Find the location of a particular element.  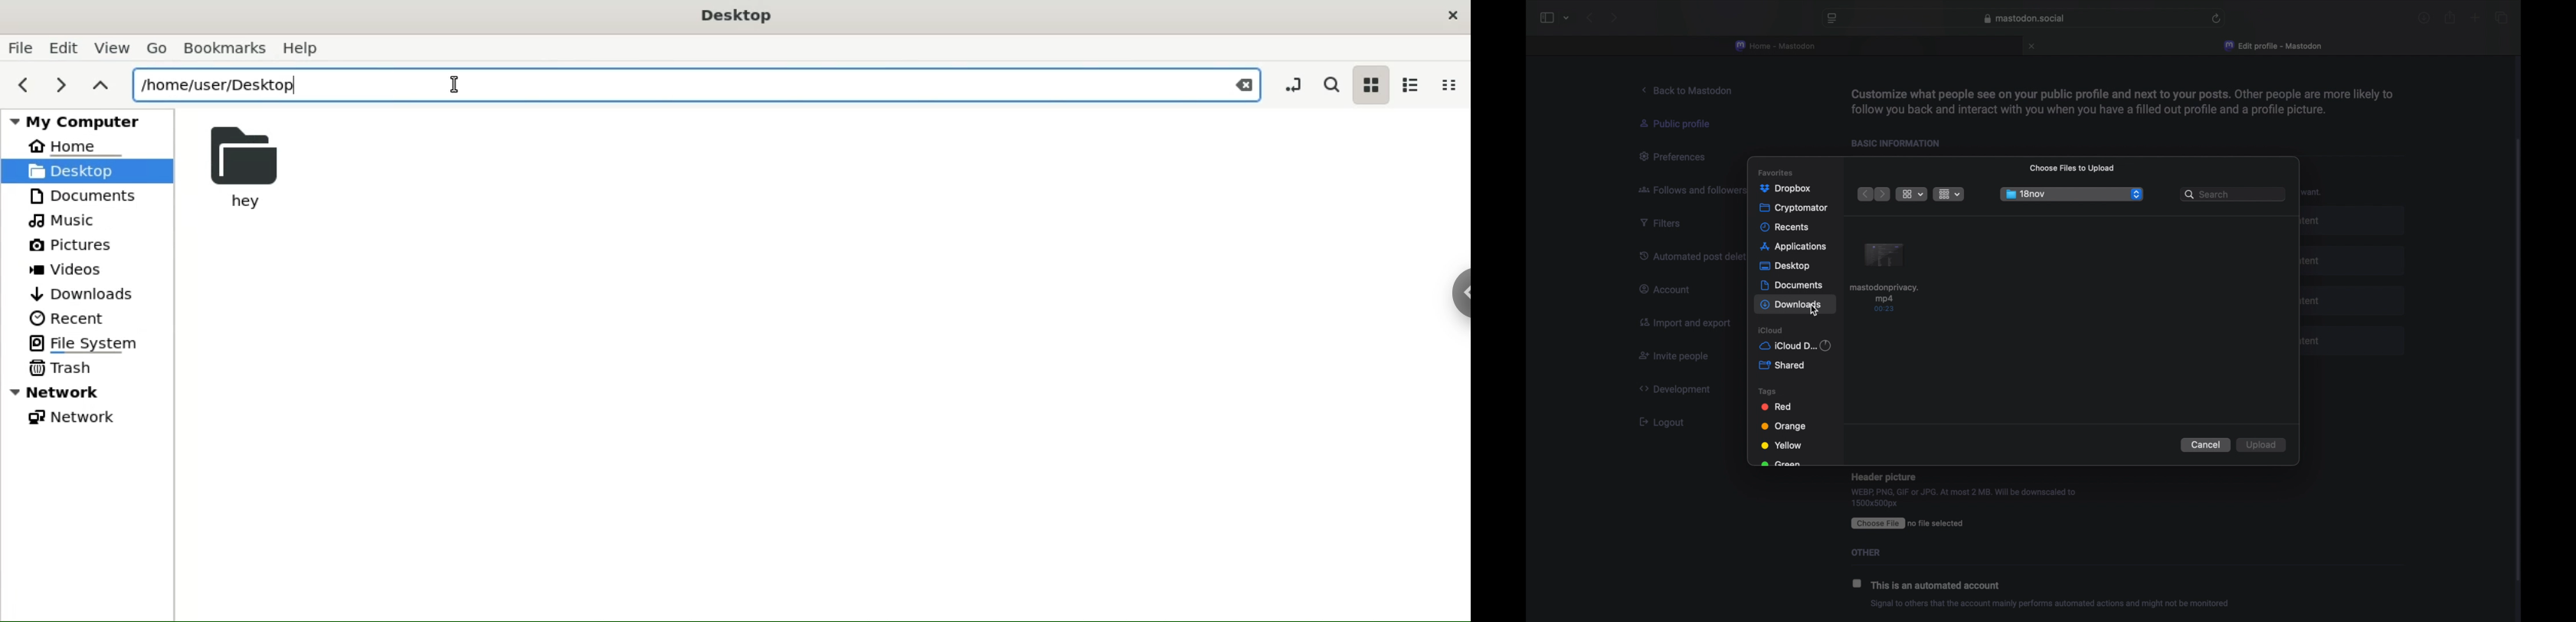

back is located at coordinates (1589, 18).